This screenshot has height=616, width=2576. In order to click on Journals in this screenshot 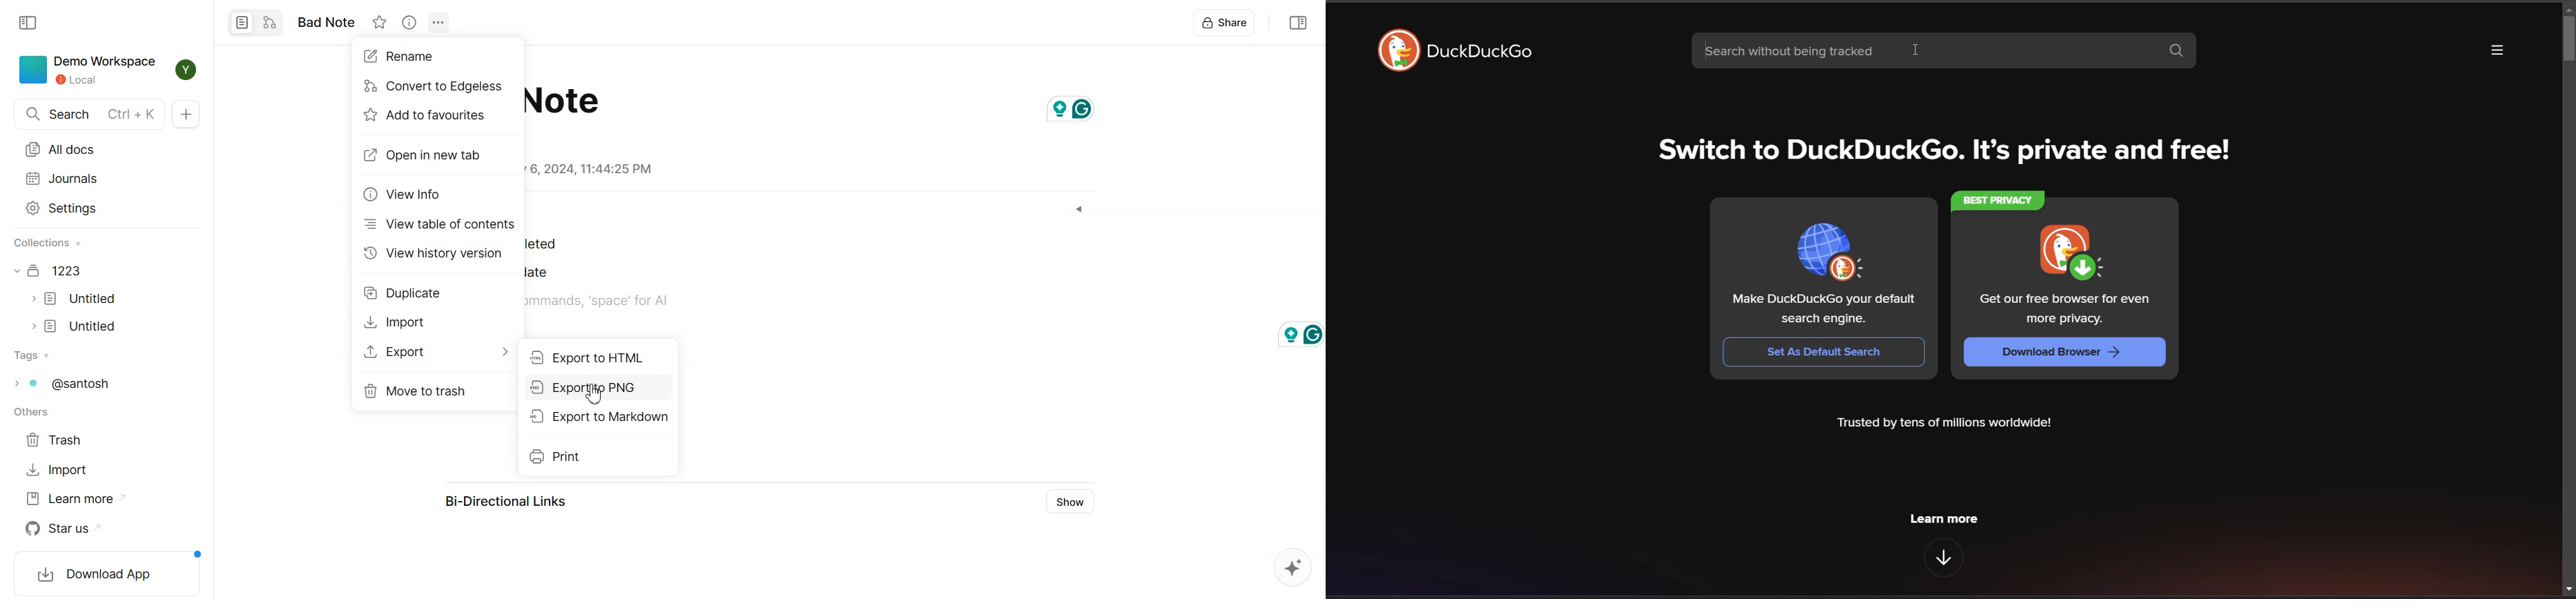, I will do `click(88, 177)`.